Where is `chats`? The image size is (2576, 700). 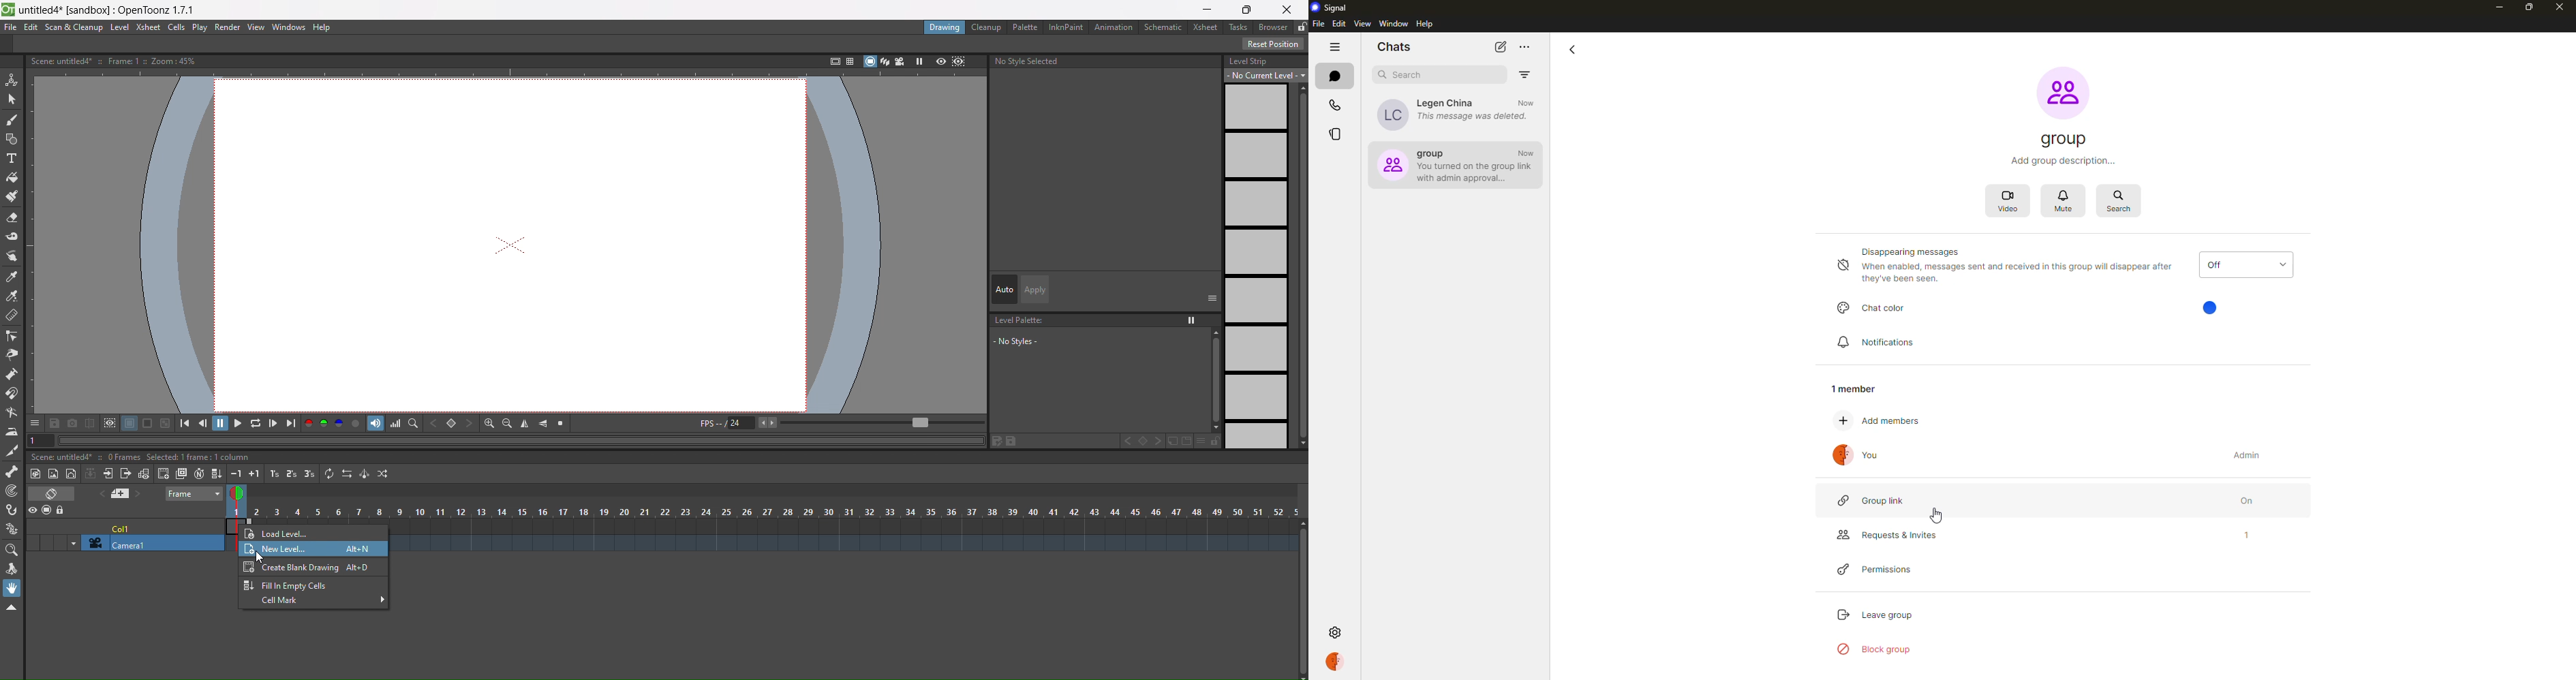 chats is located at coordinates (1394, 46).